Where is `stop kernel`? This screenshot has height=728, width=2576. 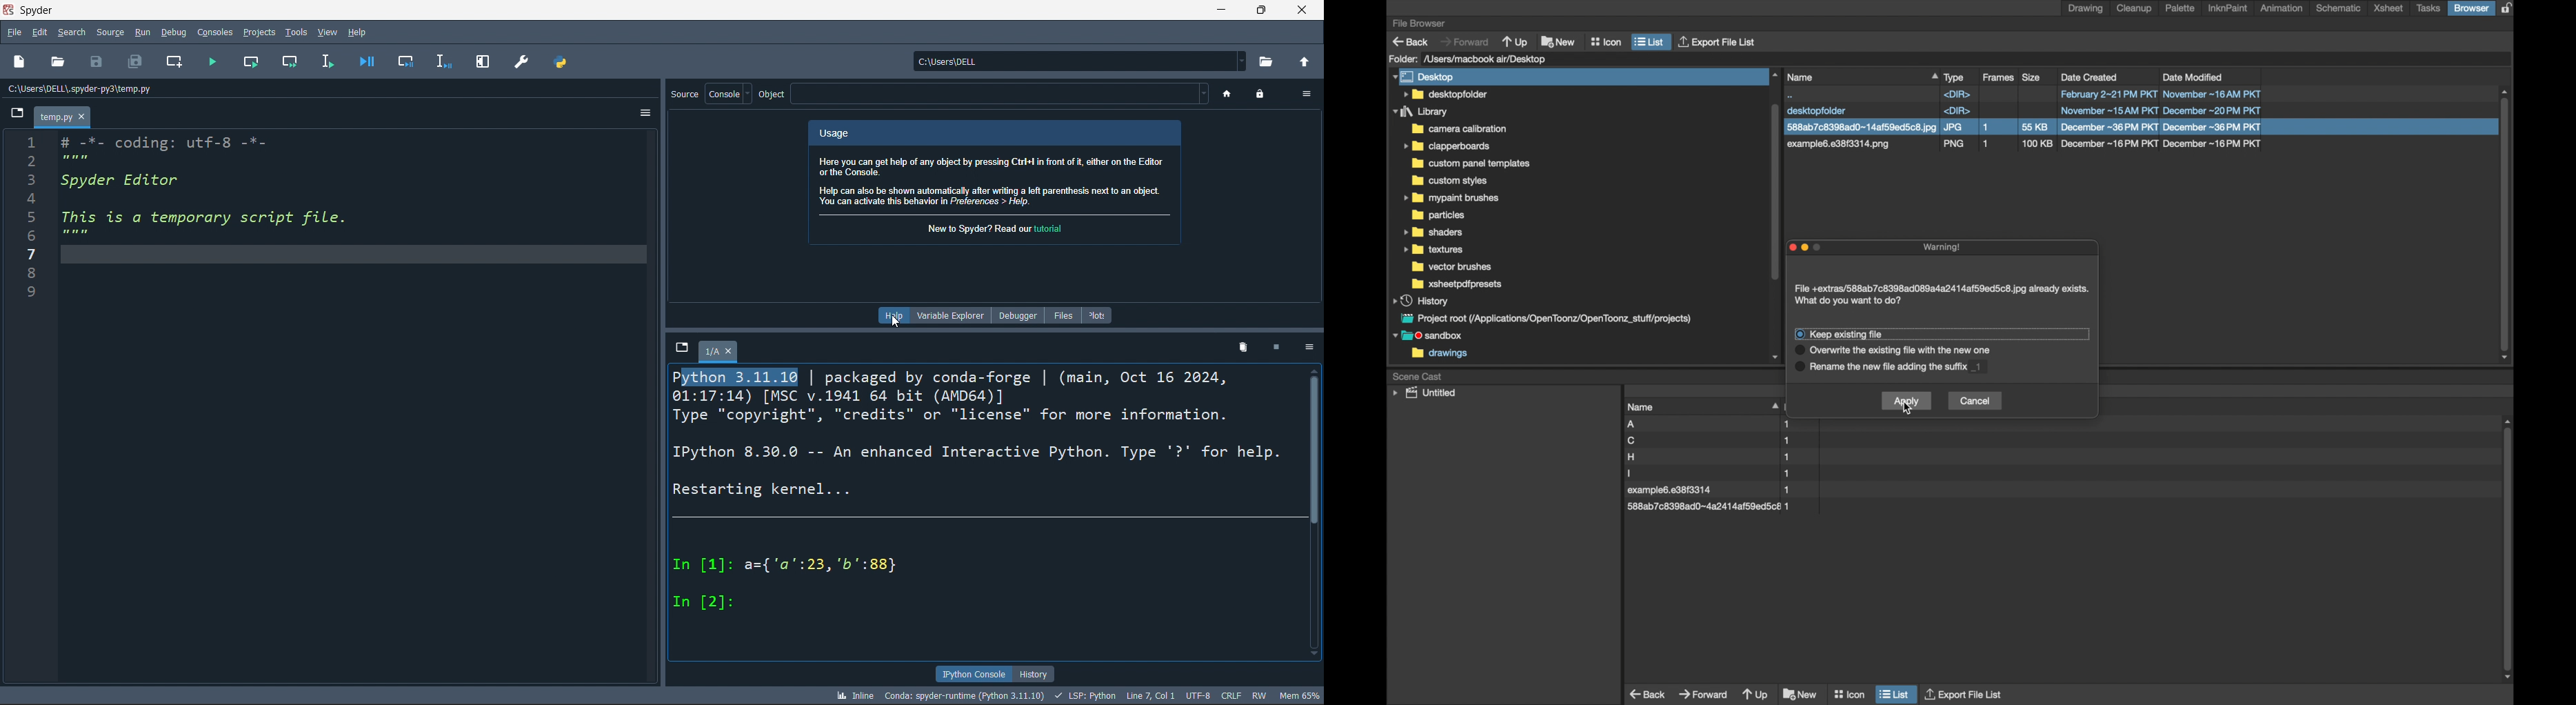 stop kernel is located at coordinates (1277, 350).